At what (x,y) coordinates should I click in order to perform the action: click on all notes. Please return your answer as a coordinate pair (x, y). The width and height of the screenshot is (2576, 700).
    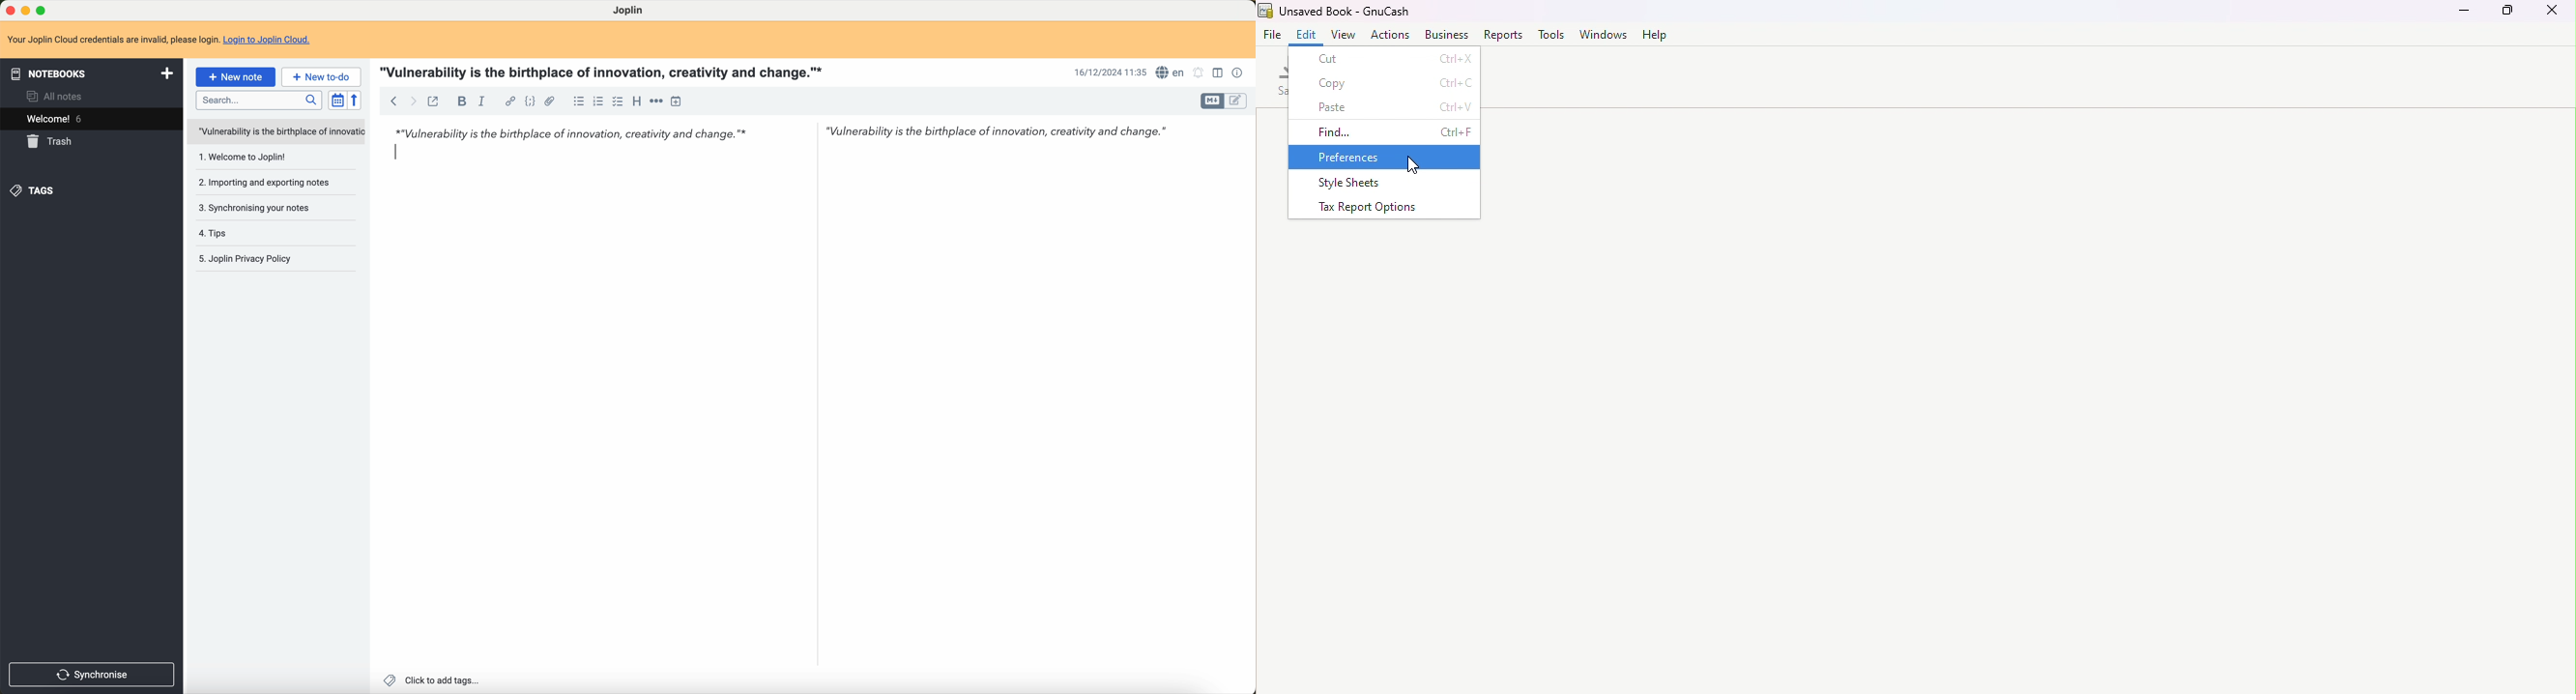
    Looking at the image, I should click on (55, 97).